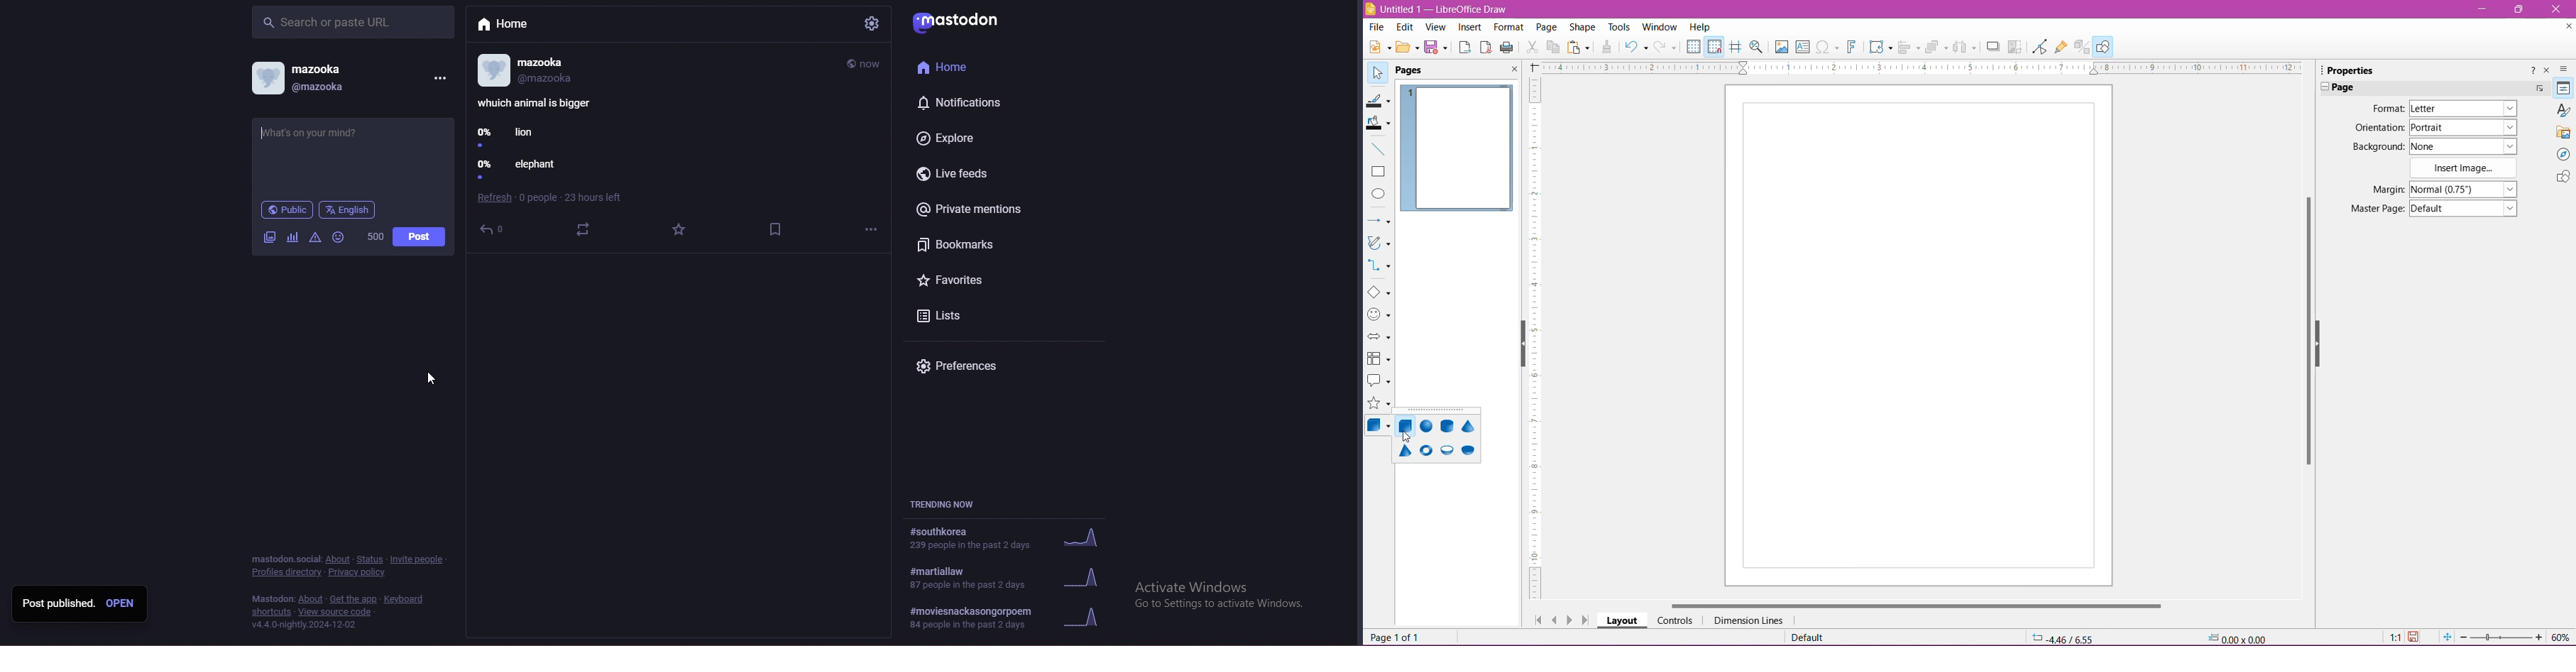 The image size is (2576, 672). What do you see at coordinates (1758, 49) in the screenshot?
I see `Zoom and Pan` at bounding box center [1758, 49].